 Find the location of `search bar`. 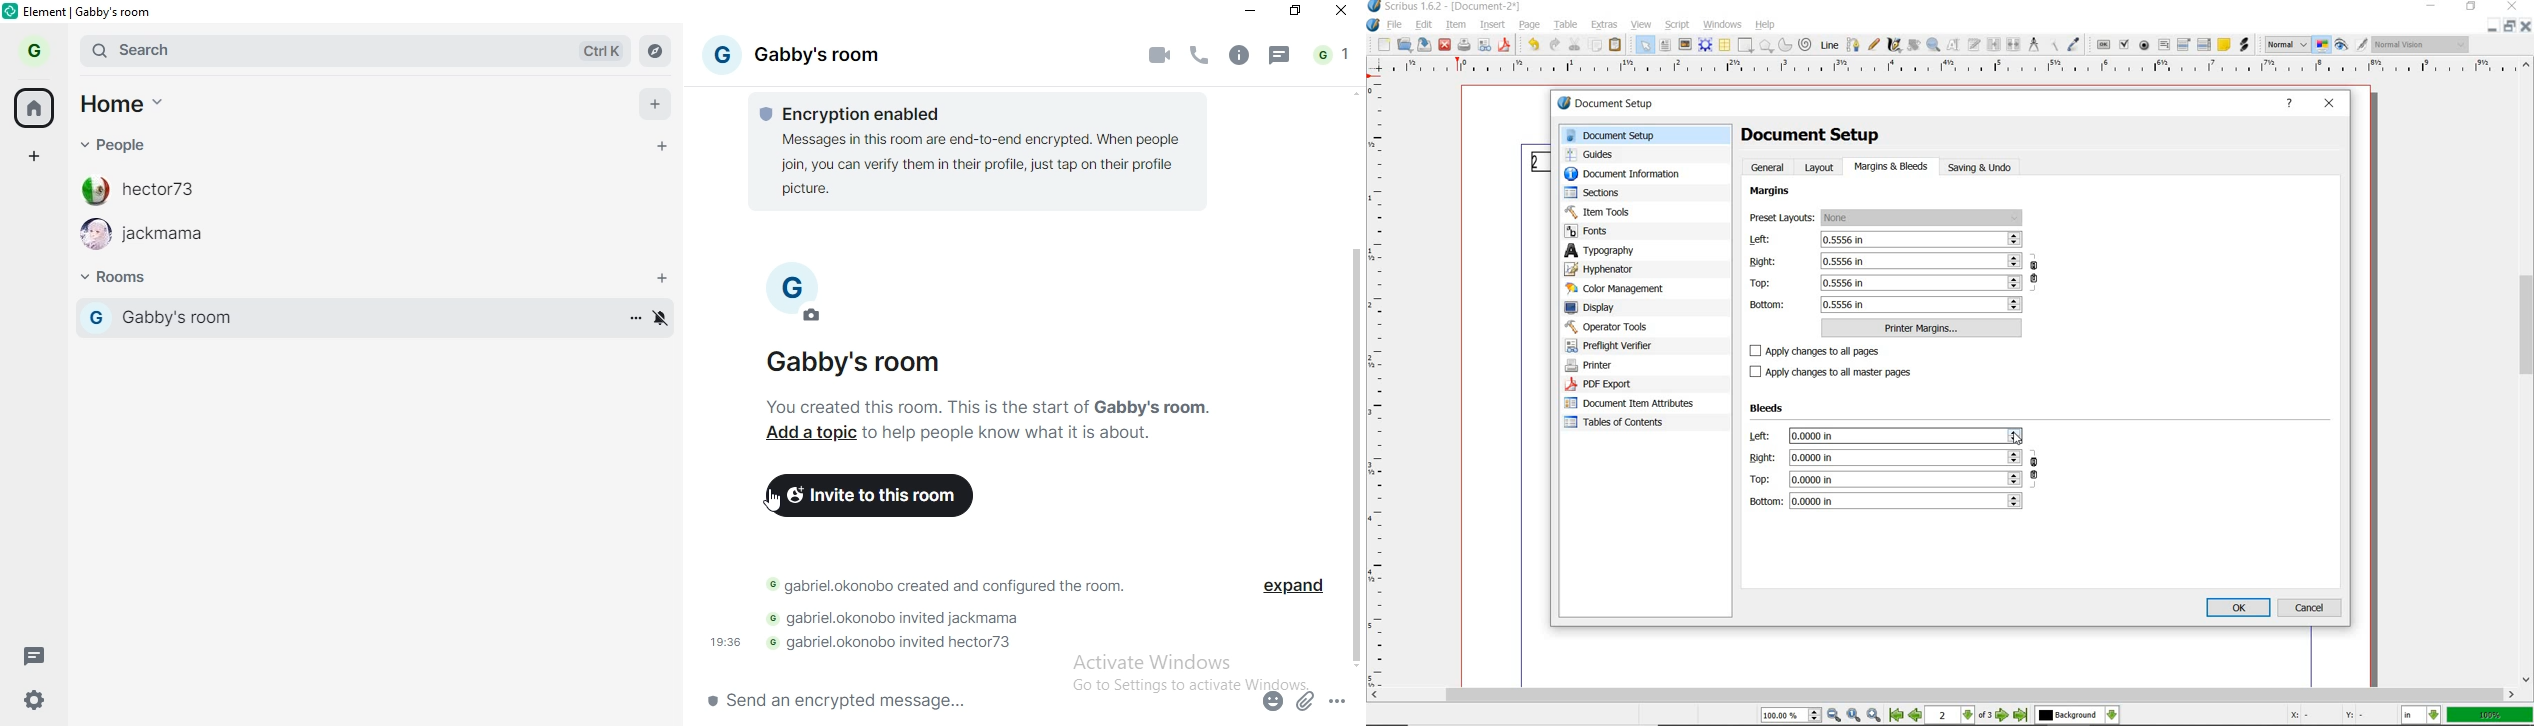

search bar is located at coordinates (256, 53).